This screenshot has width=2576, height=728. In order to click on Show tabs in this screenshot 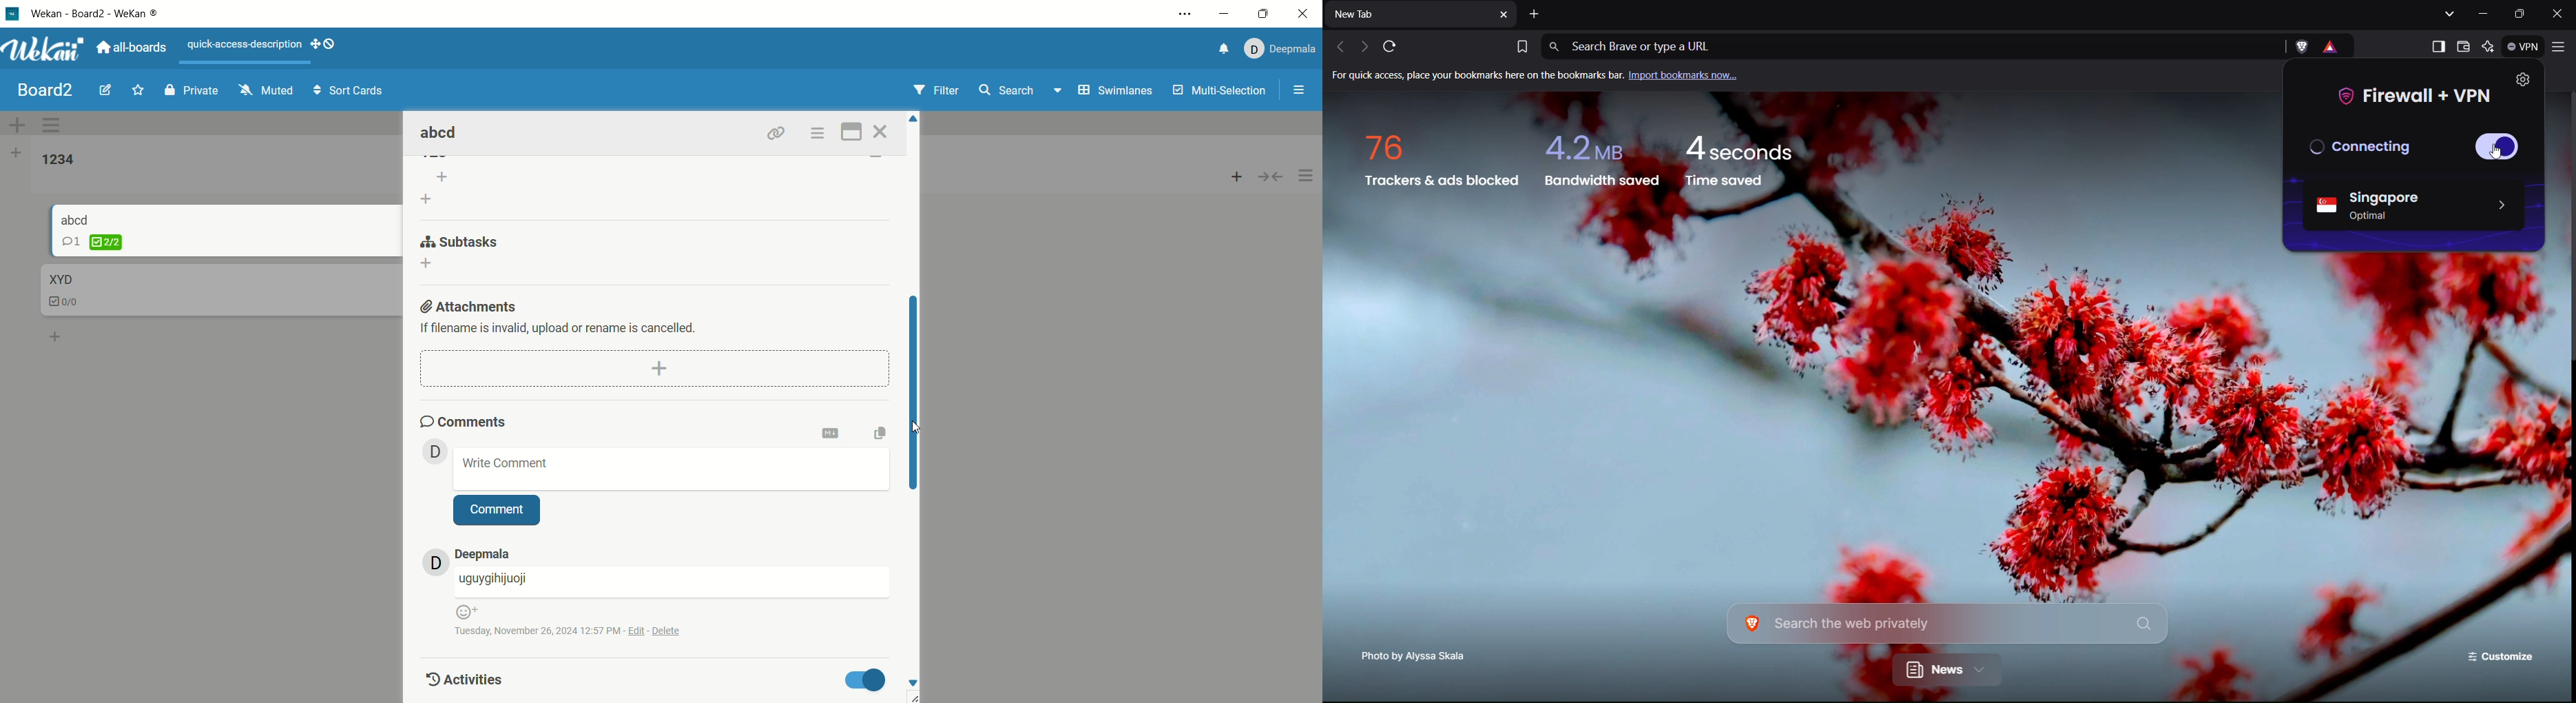, I will do `click(2449, 15)`.